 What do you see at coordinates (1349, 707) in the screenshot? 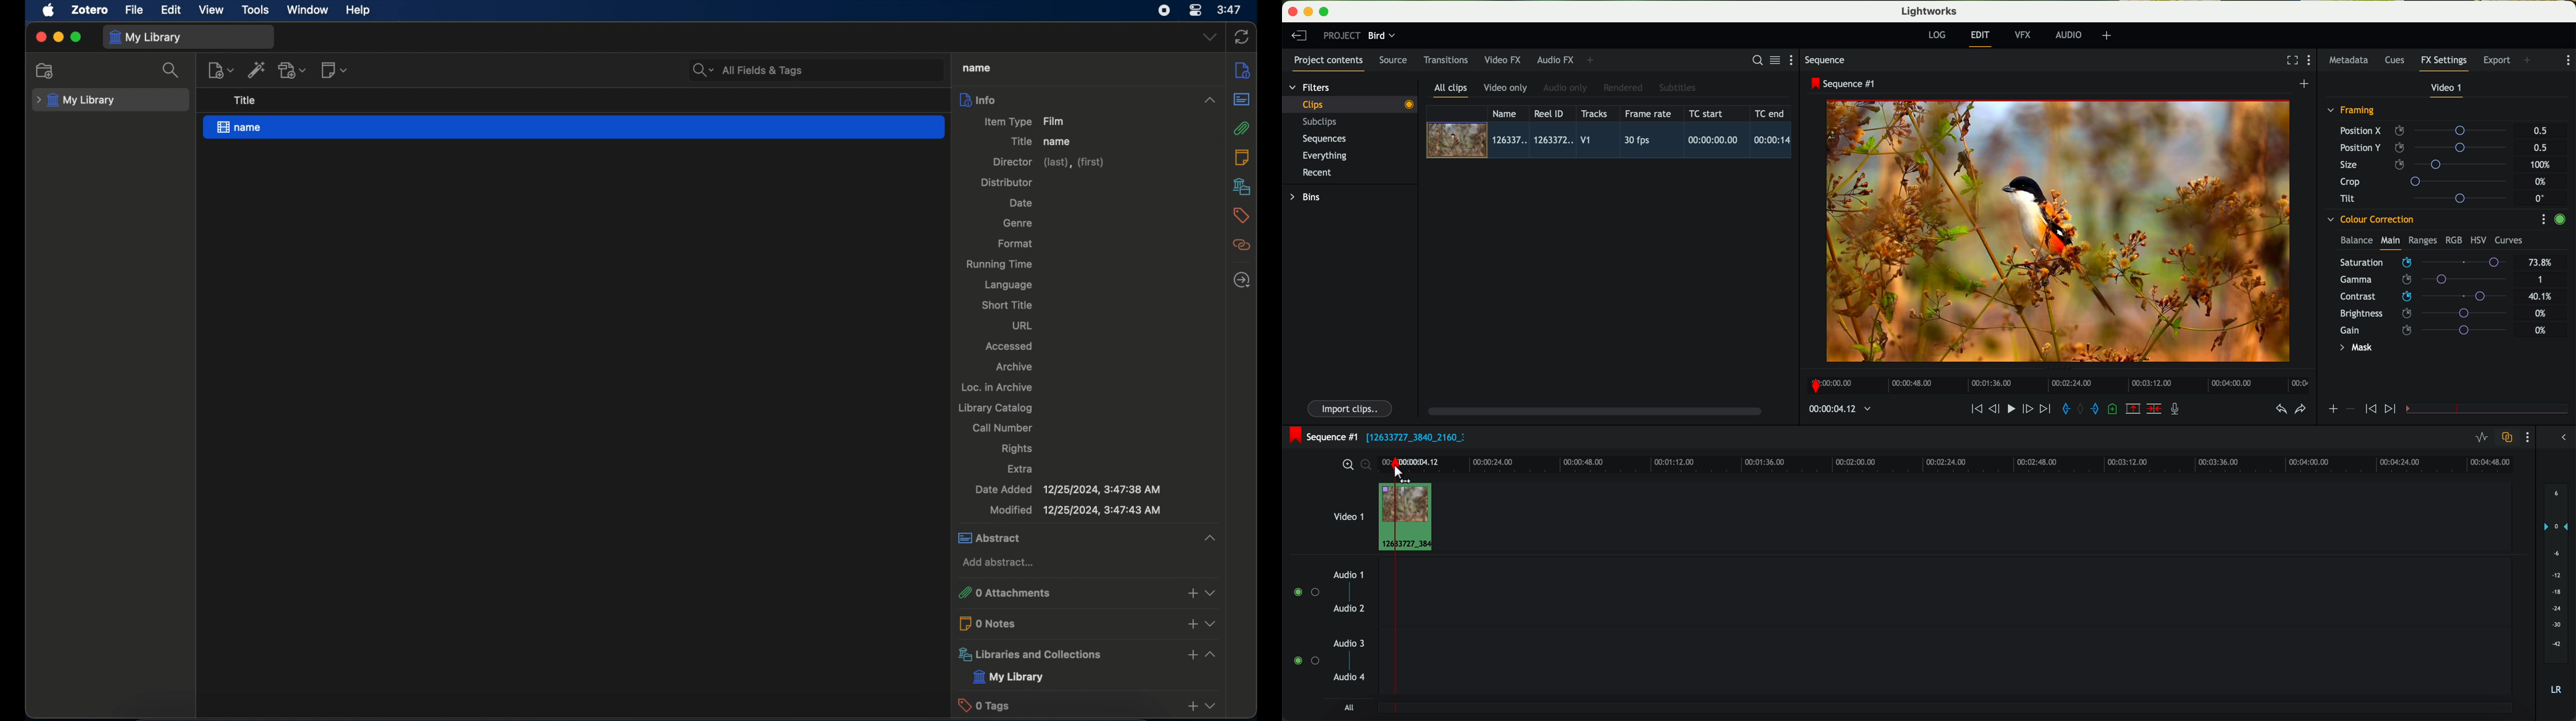
I see `all` at bounding box center [1349, 707].